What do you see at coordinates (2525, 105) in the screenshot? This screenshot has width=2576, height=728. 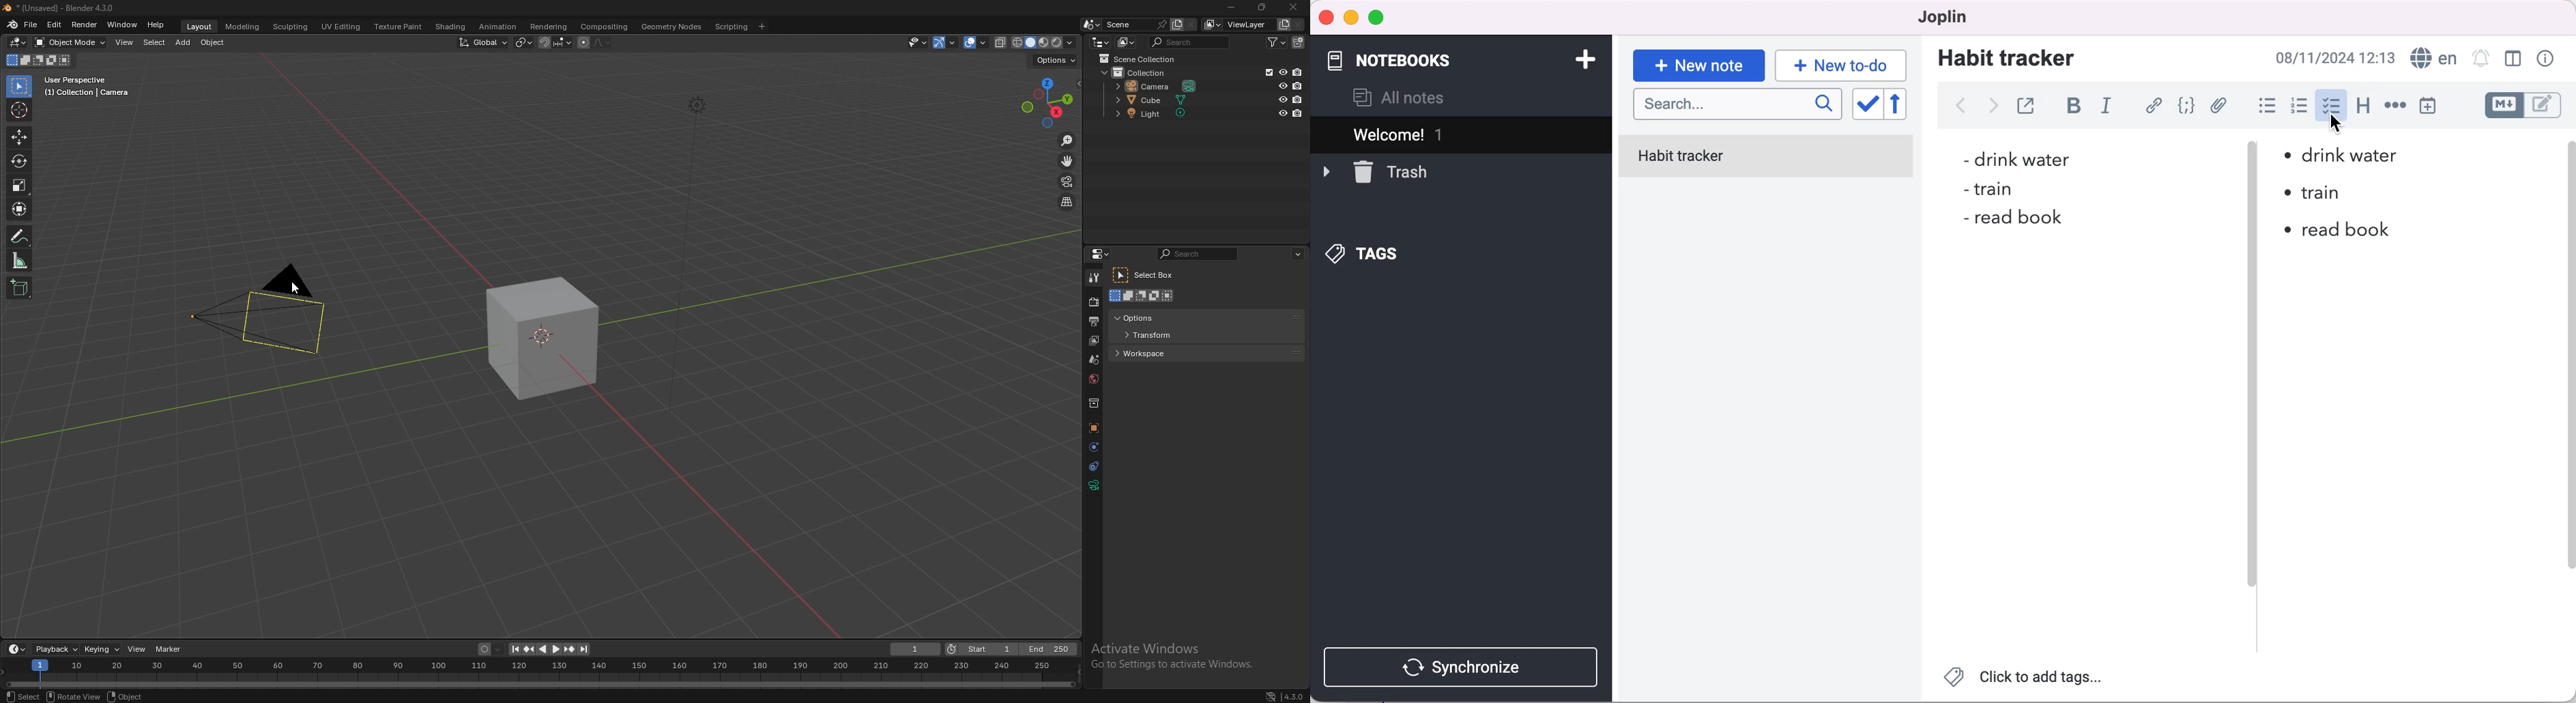 I see `toggle editors` at bounding box center [2525, 105].